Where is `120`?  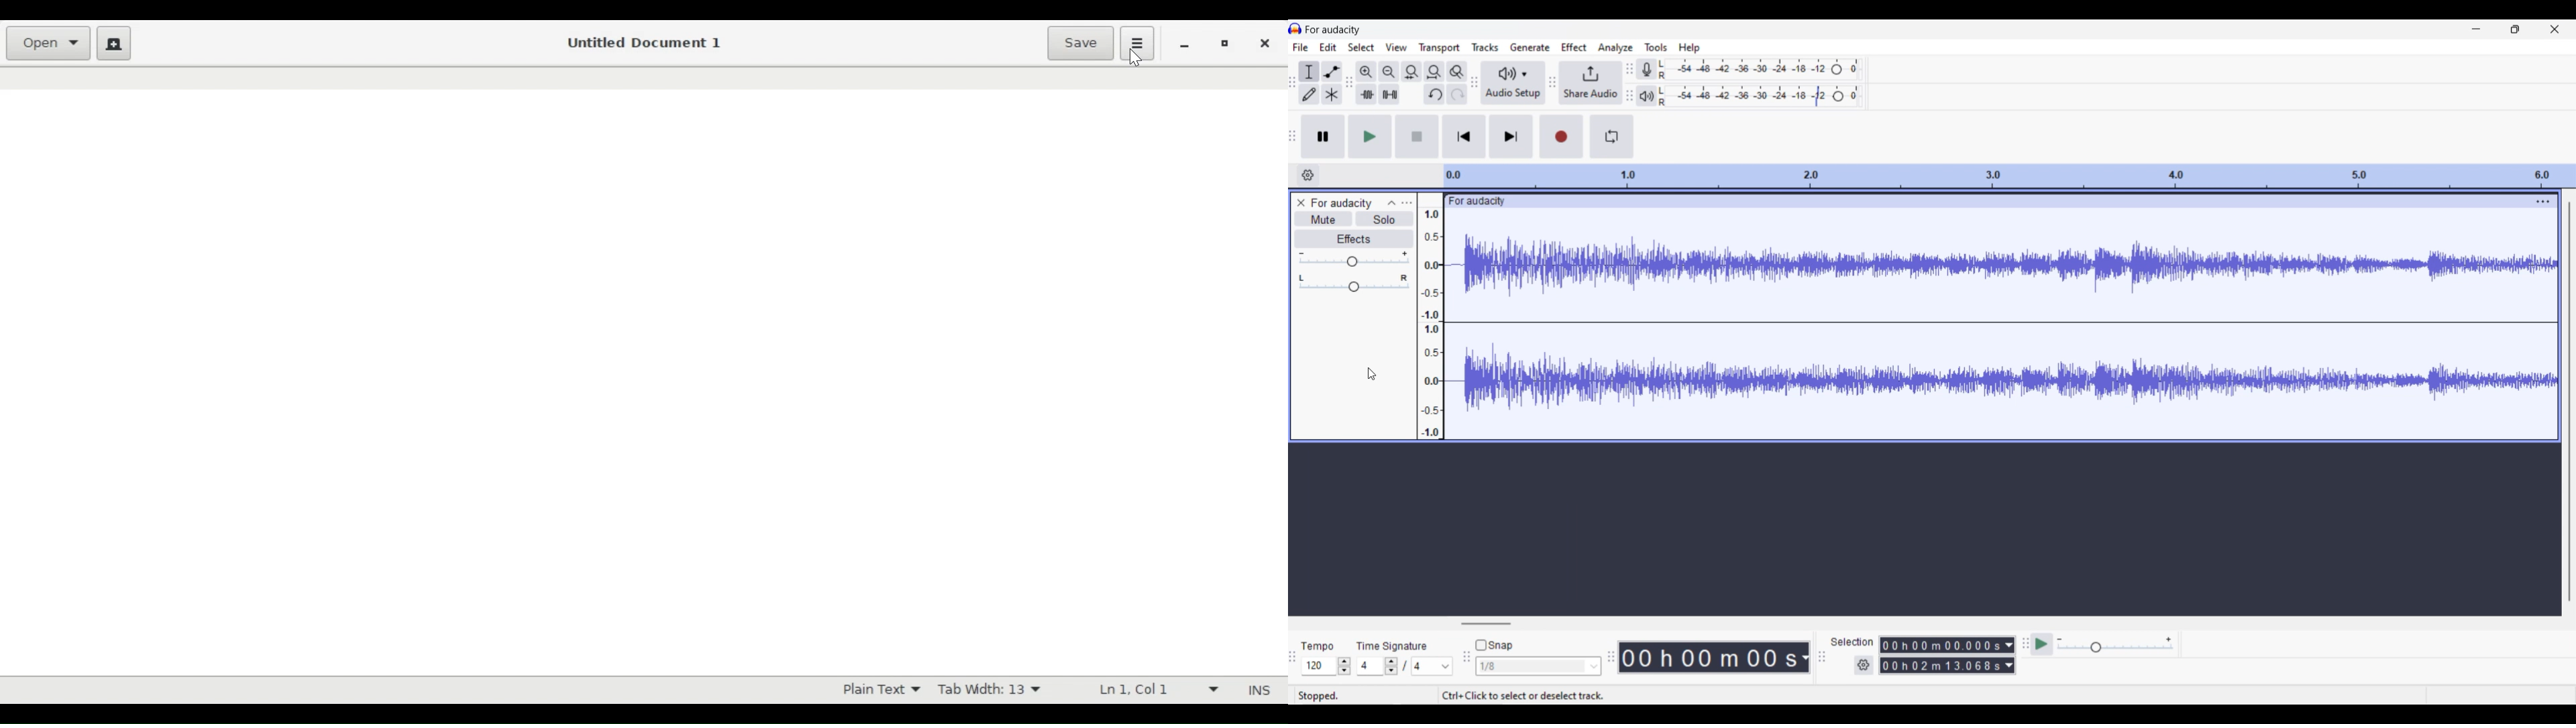 120 is located at coordinates (1326, 666).